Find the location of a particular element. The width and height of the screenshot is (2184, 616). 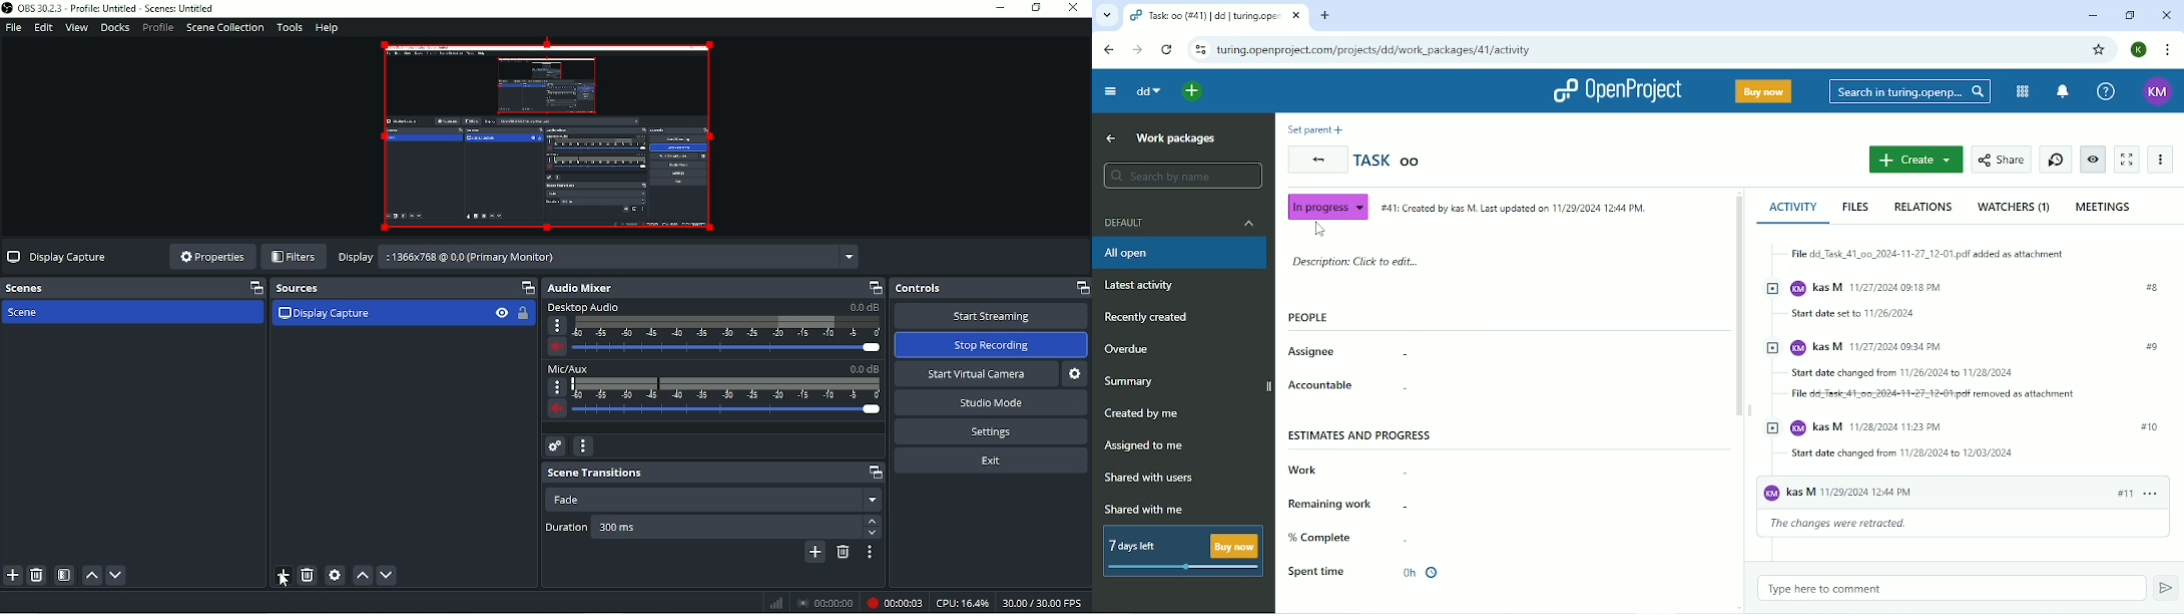

Tools is located at coordinates (289, 27).